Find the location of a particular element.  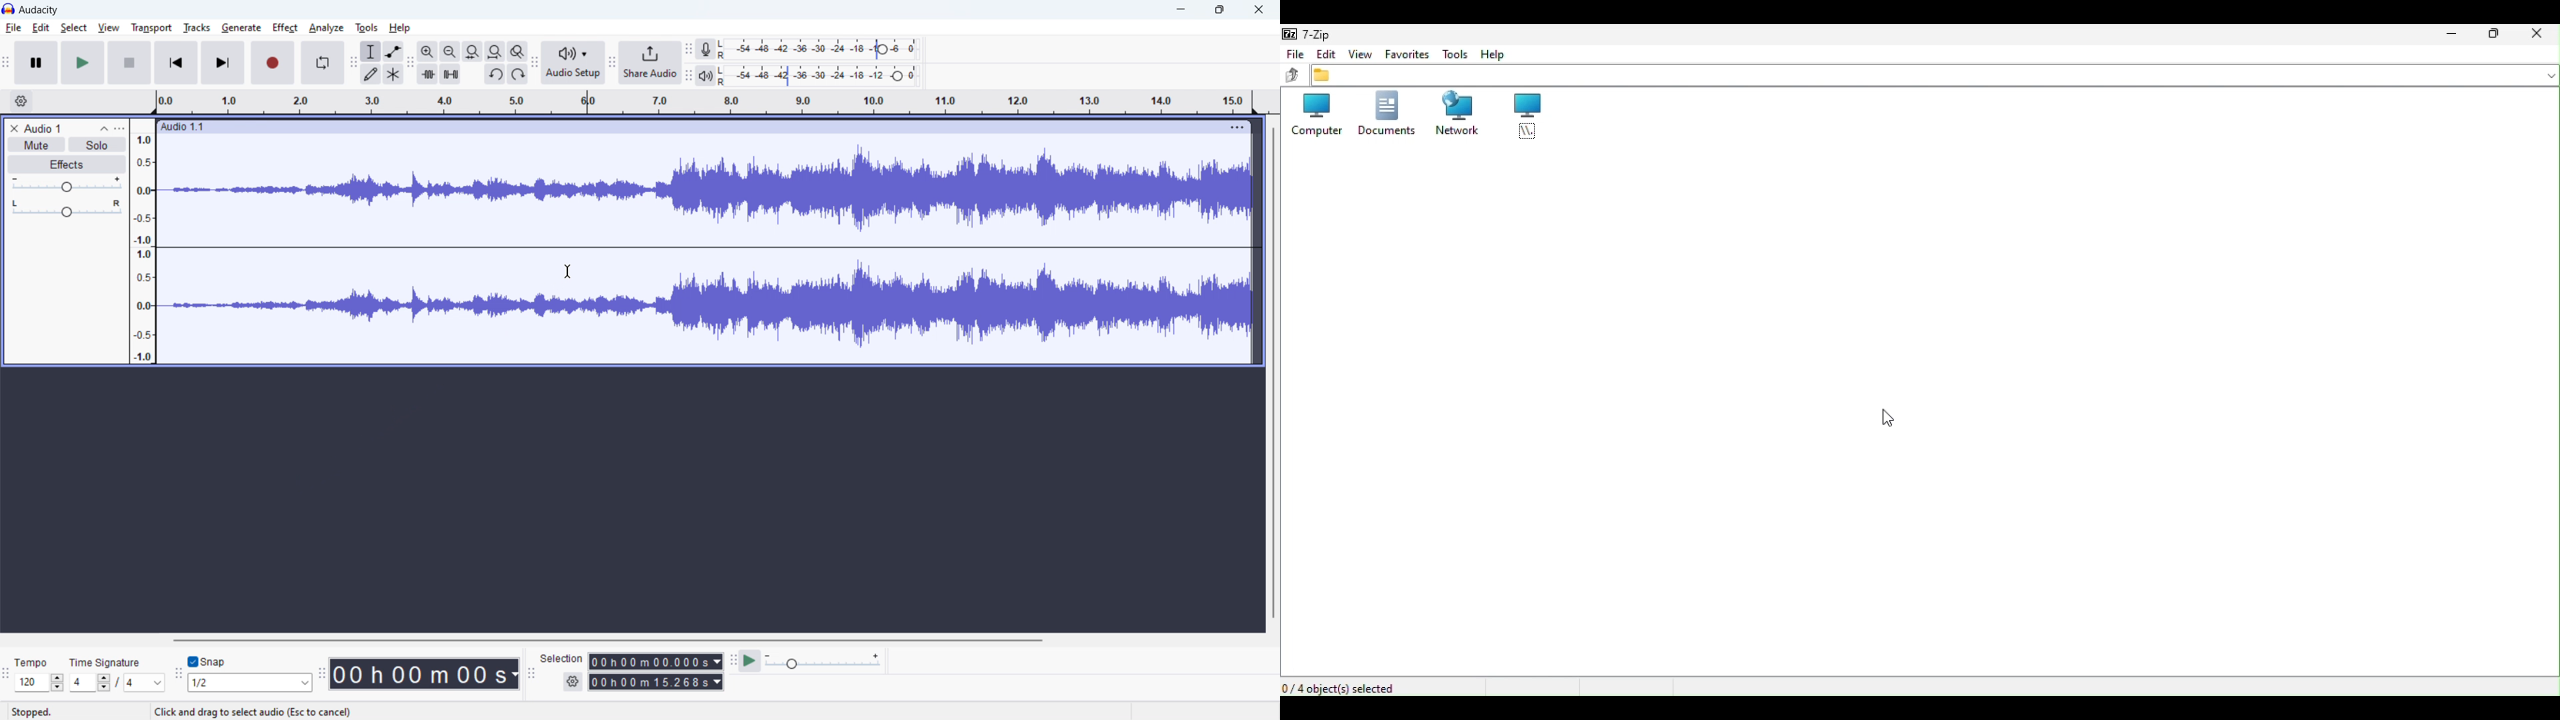

delete audio is located at coordinates (13, 129).